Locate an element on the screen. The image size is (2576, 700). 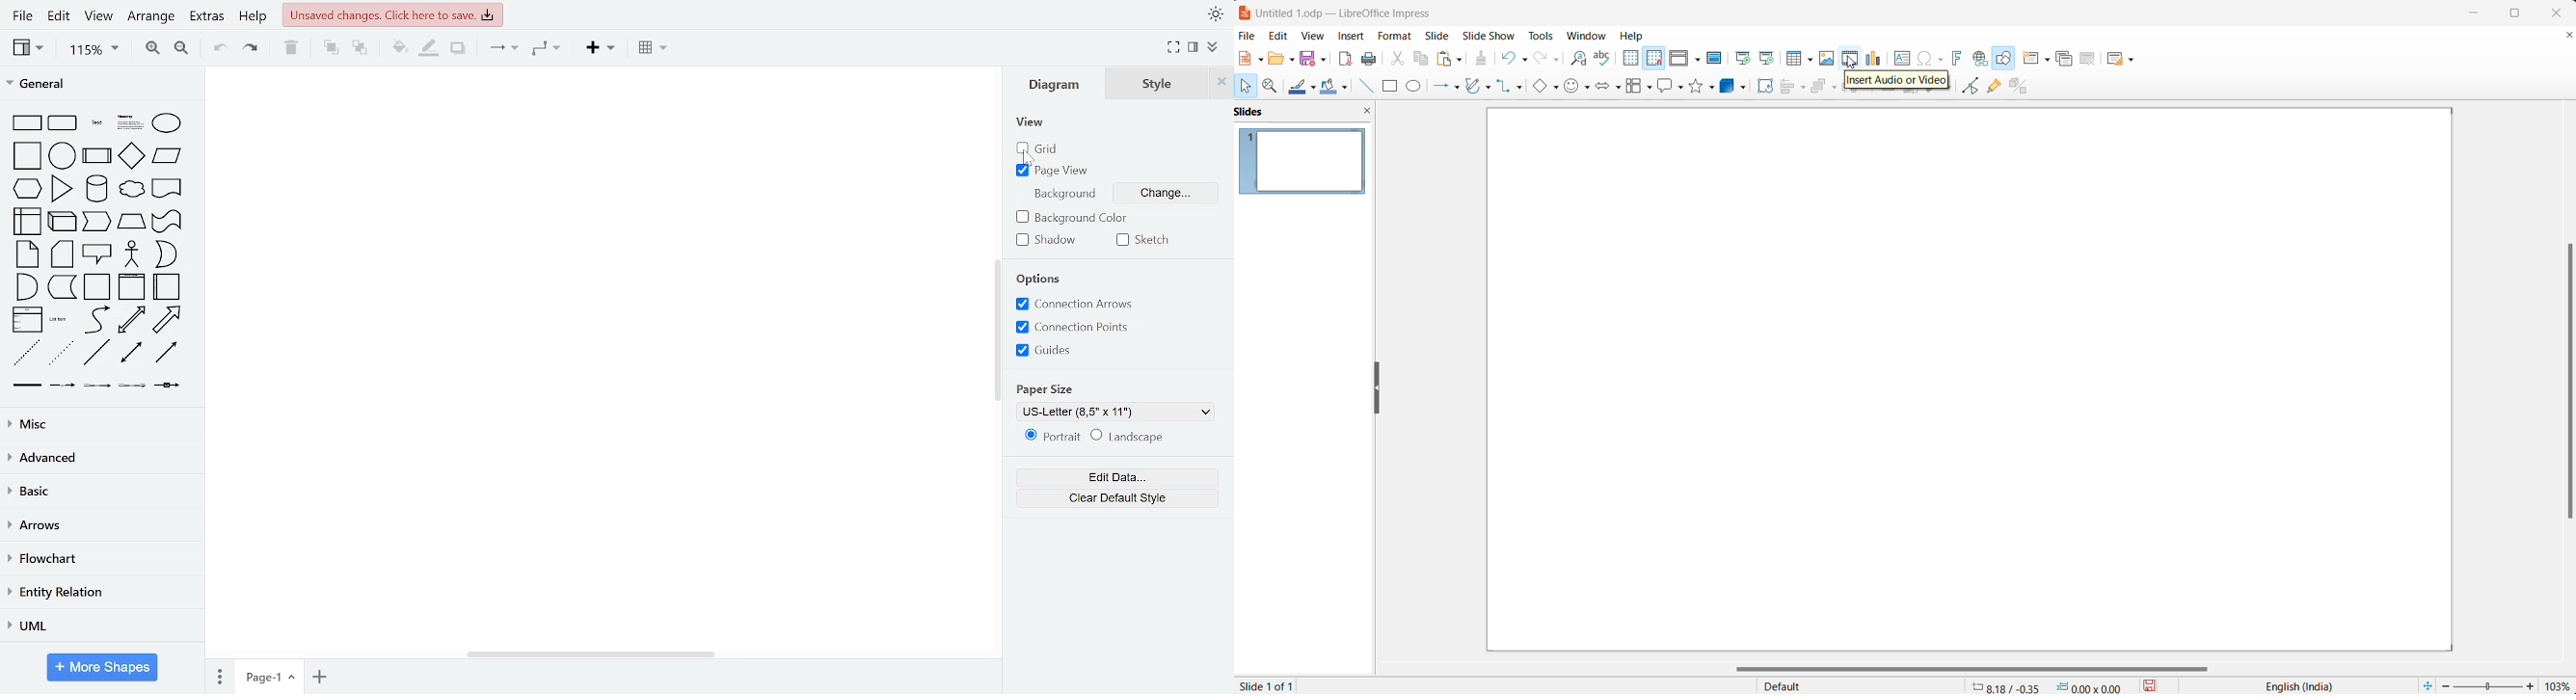
minimize is located at coordinates (2473, 11).